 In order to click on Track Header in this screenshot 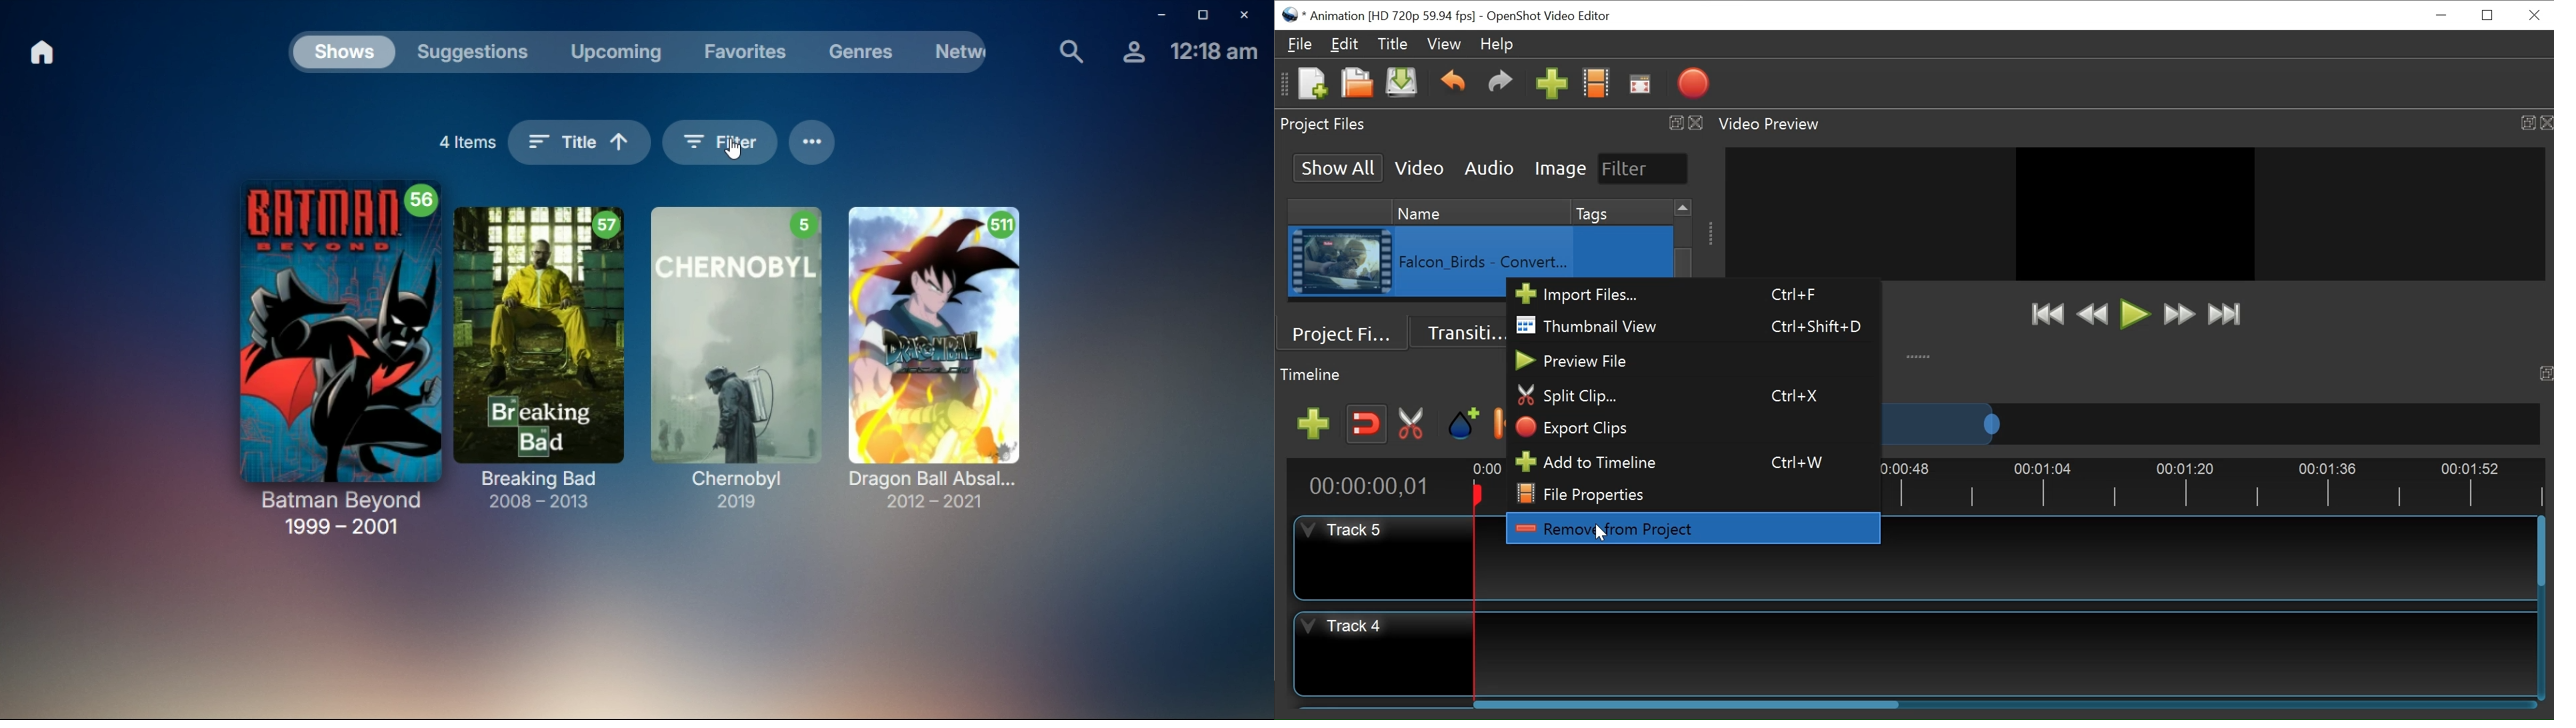, I will do `click(1348, 627)`.